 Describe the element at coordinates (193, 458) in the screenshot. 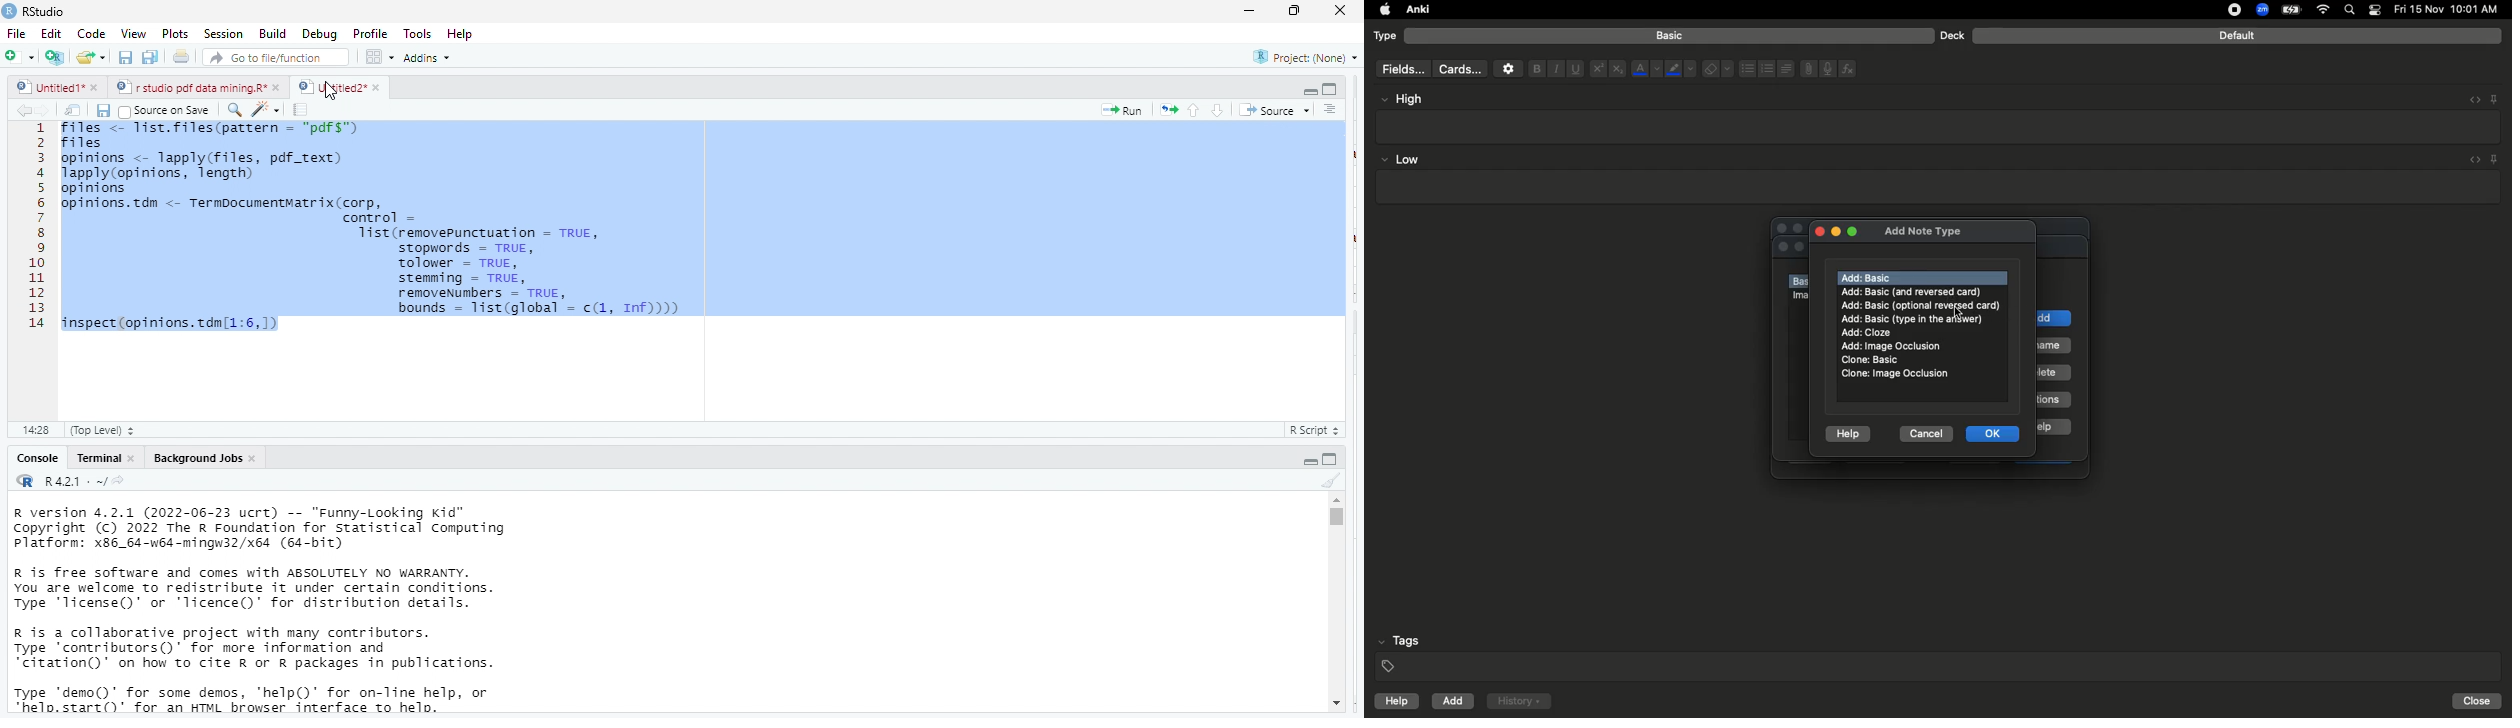

I see `background jobs` at that location.